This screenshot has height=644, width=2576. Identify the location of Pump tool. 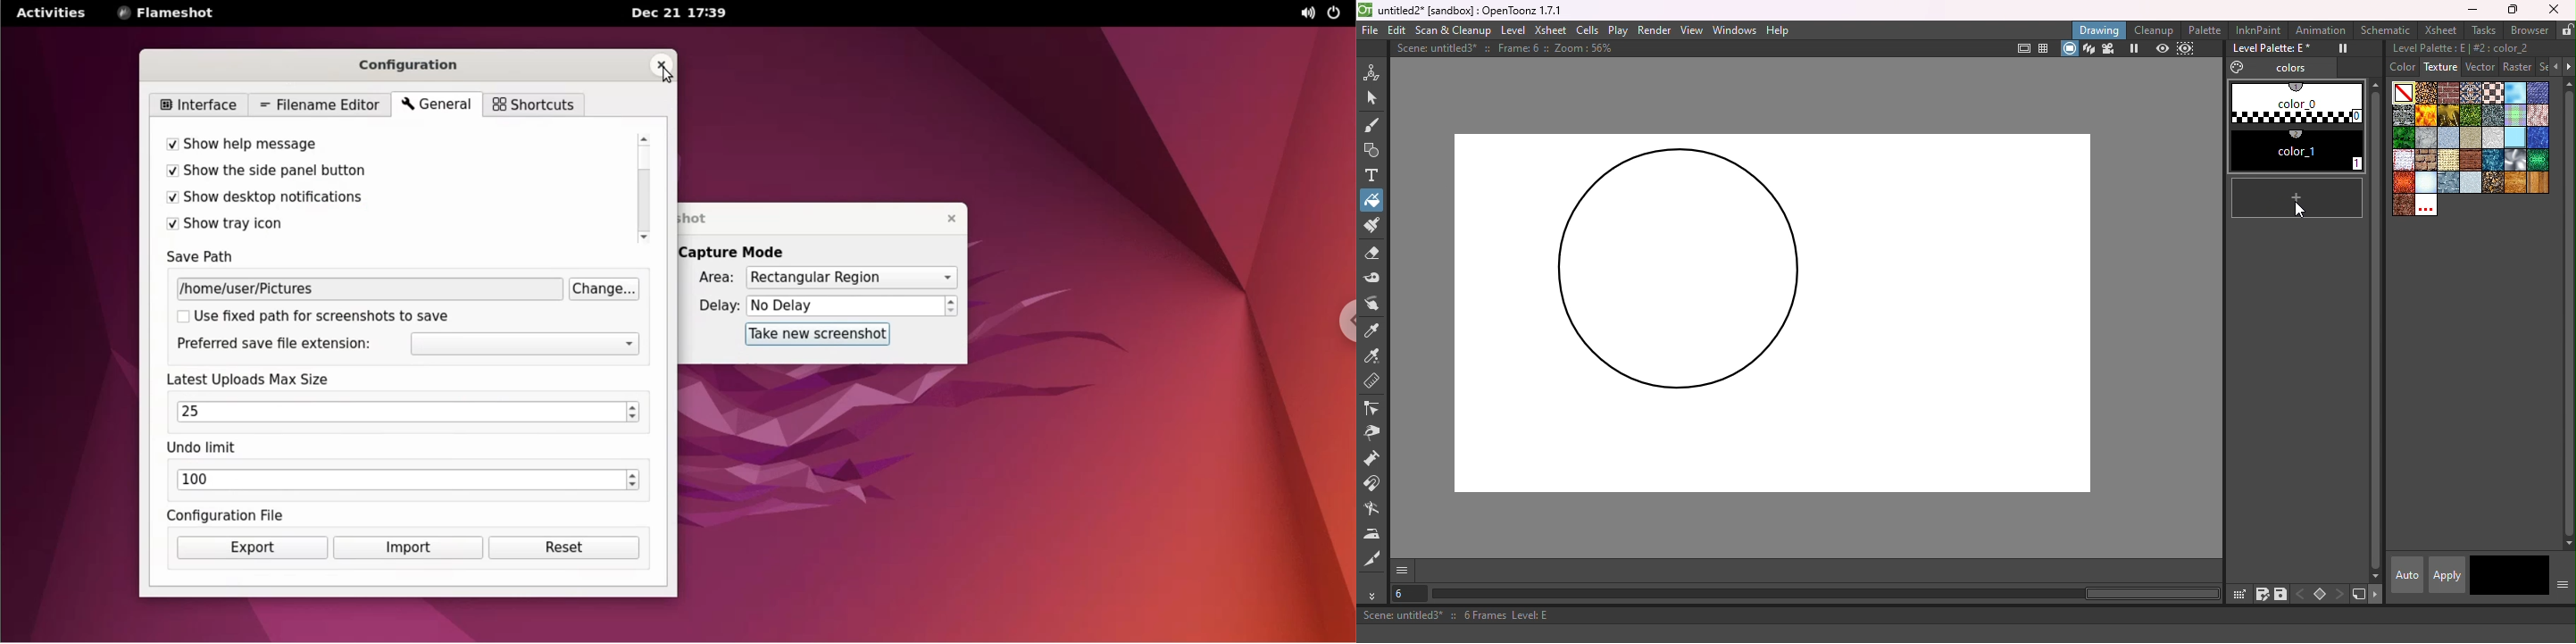
(1375, 458).